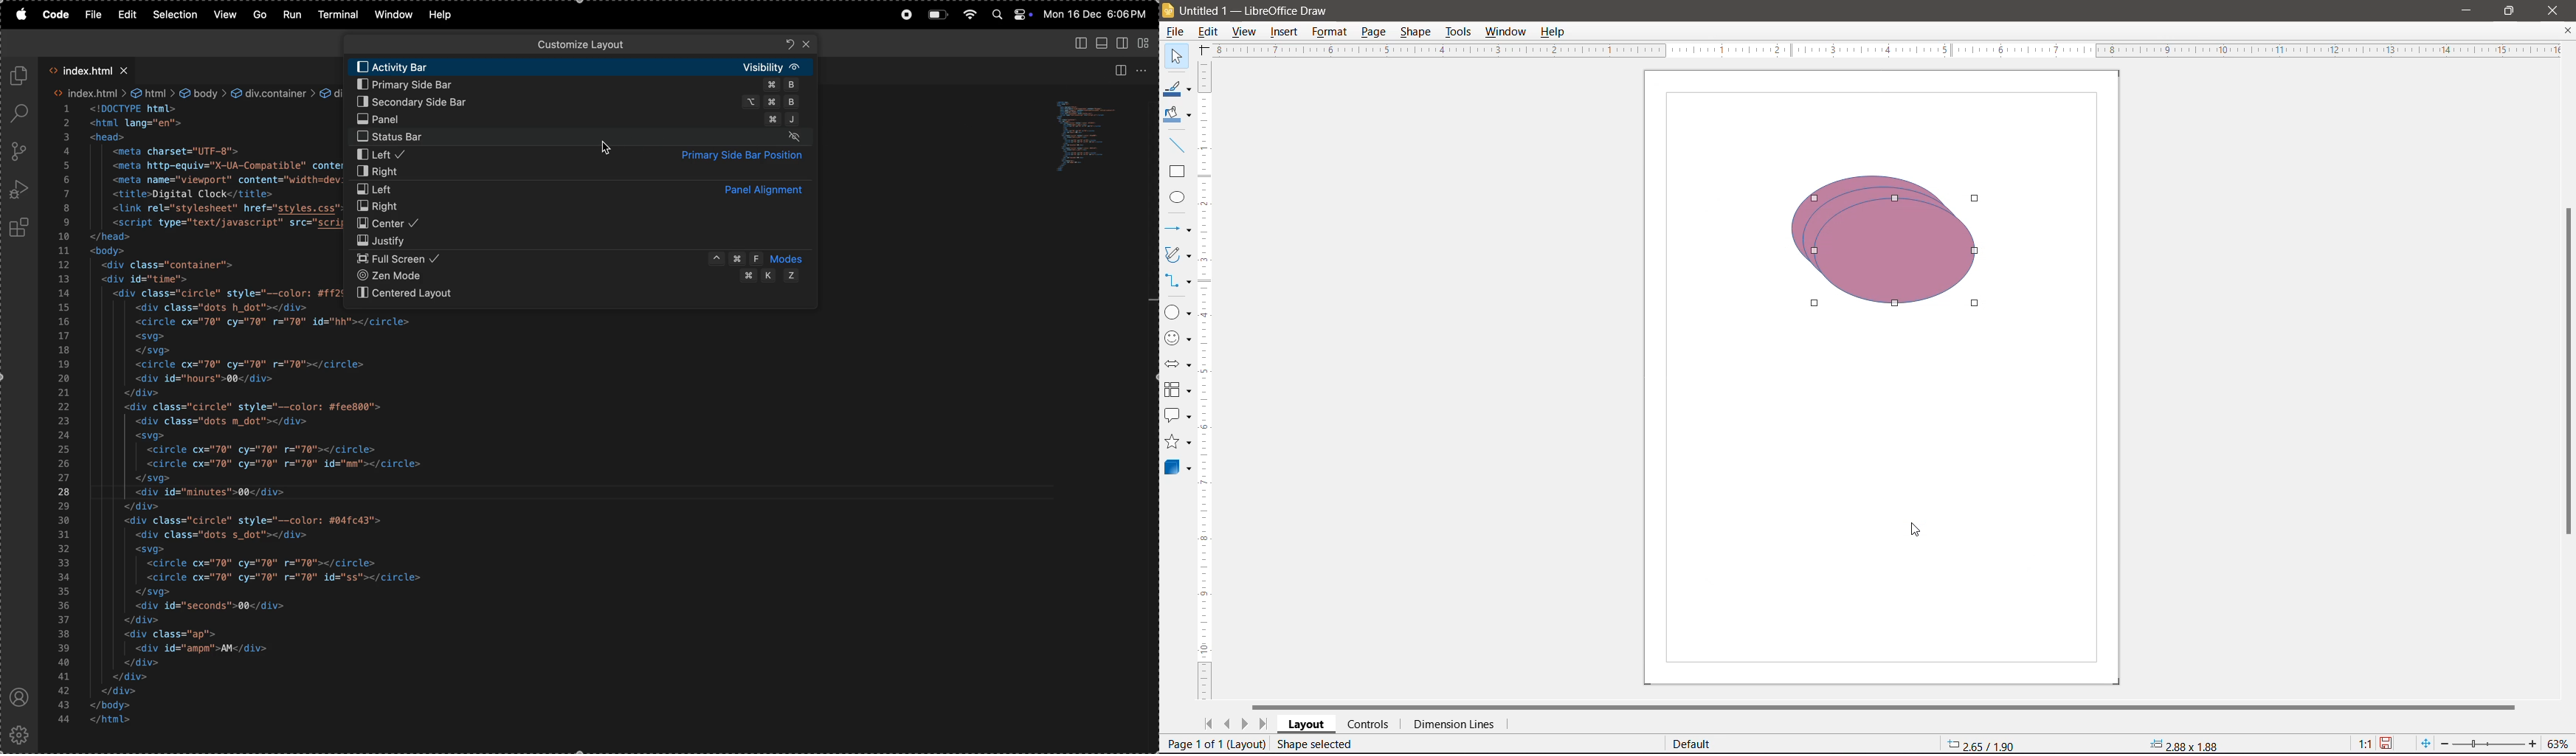  Describe the element at coordinates (2427, 744) in the screenshot. I see `Fit page to current window` at that location.